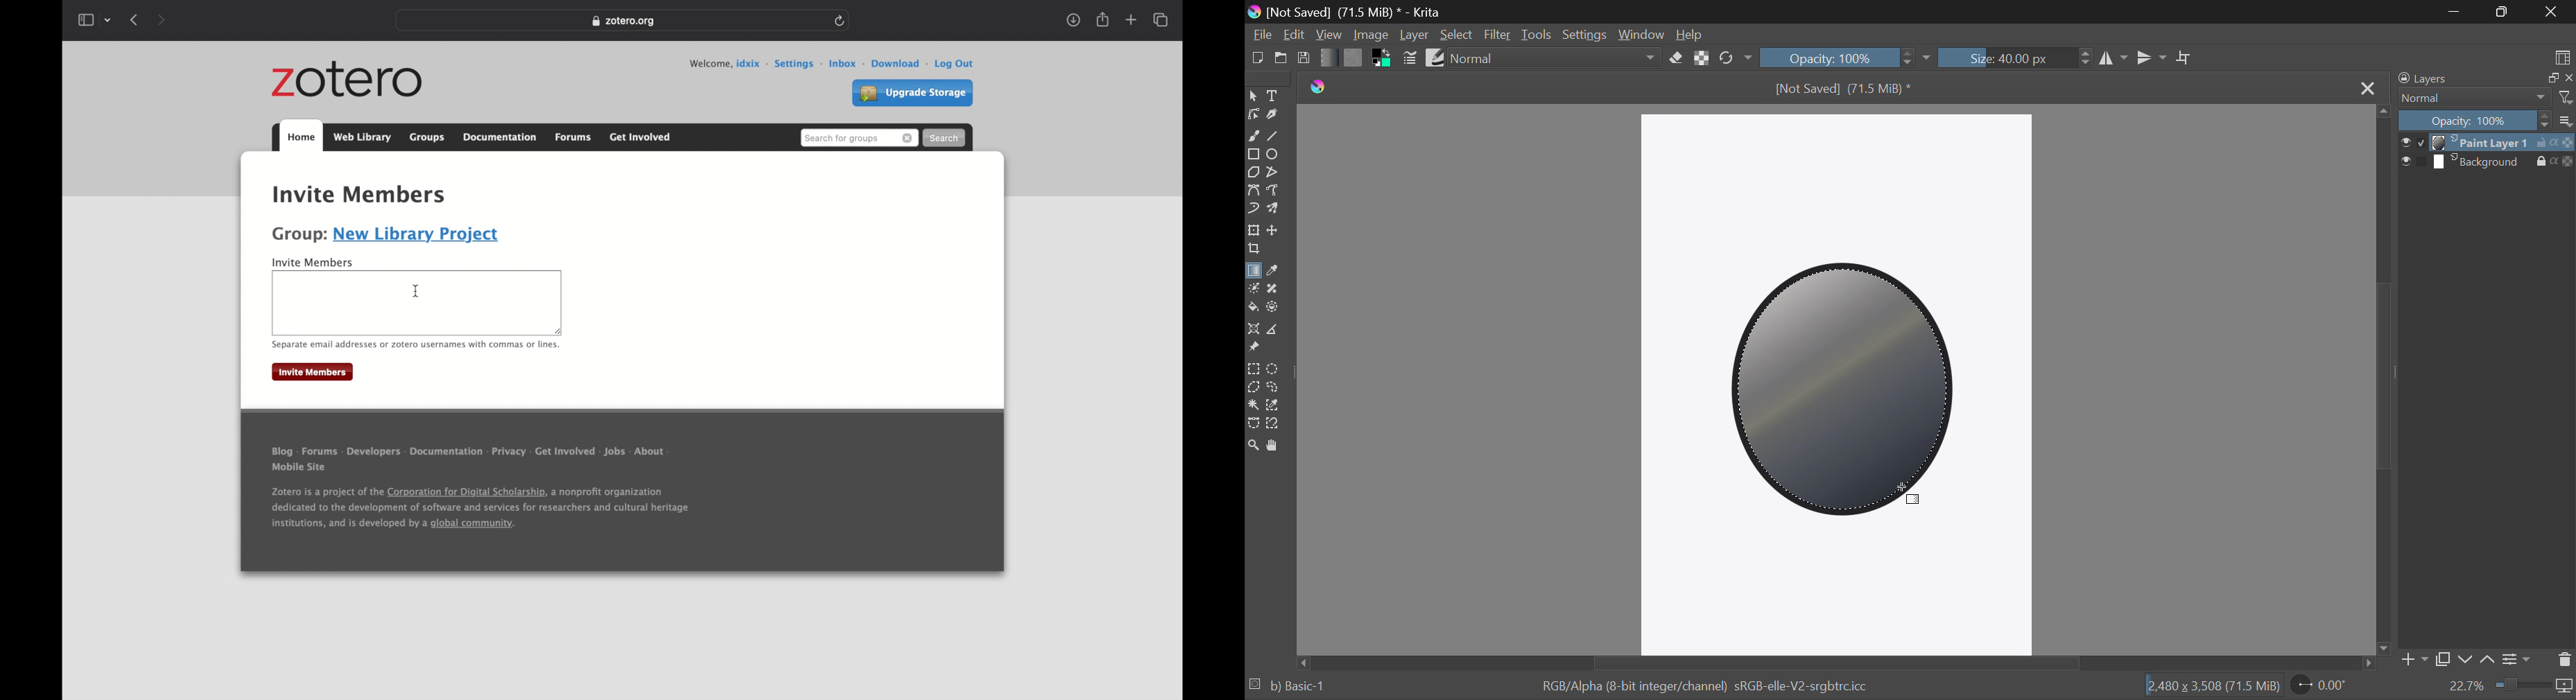 This screenshot has height=700, width=2576. I want to click on groups, so click(428, 136).